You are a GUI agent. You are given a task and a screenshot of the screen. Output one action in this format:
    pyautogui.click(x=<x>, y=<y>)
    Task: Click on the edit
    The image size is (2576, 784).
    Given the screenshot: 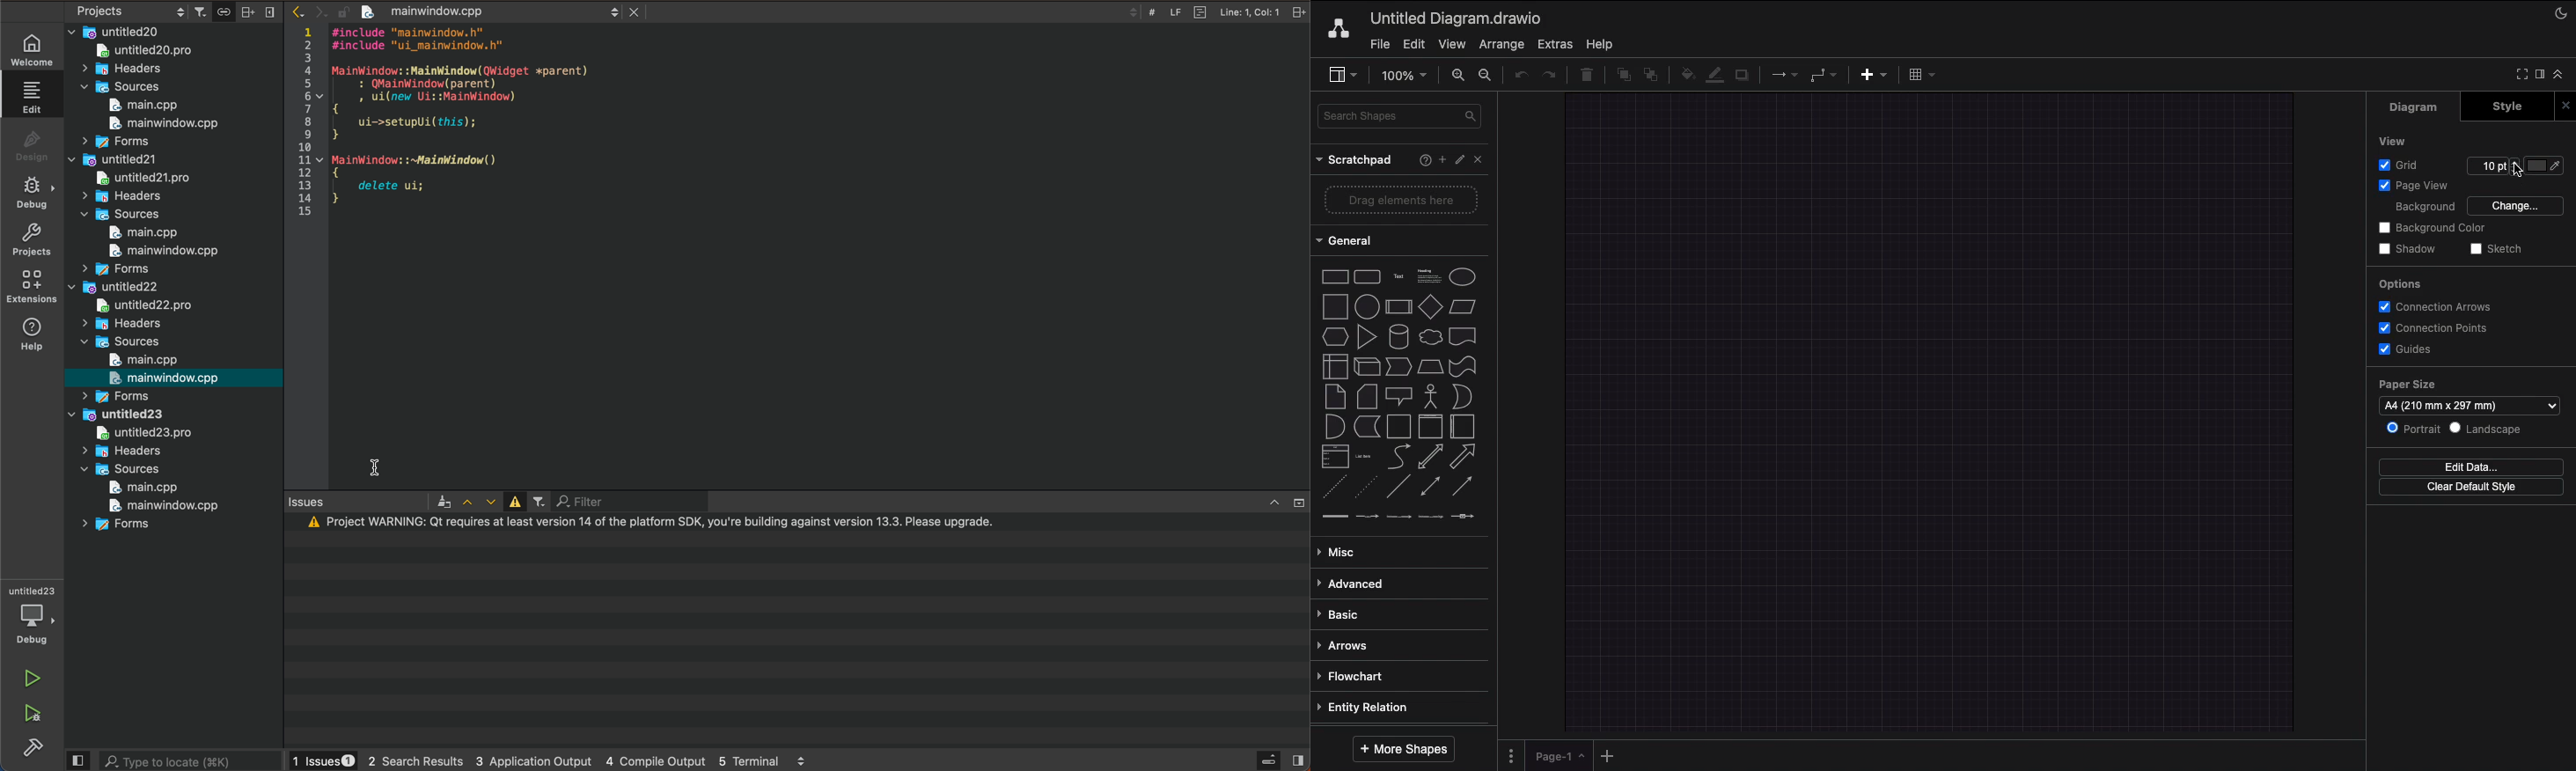 What is the action you would take?
    pyautogui.click(x=33, y=100)
    